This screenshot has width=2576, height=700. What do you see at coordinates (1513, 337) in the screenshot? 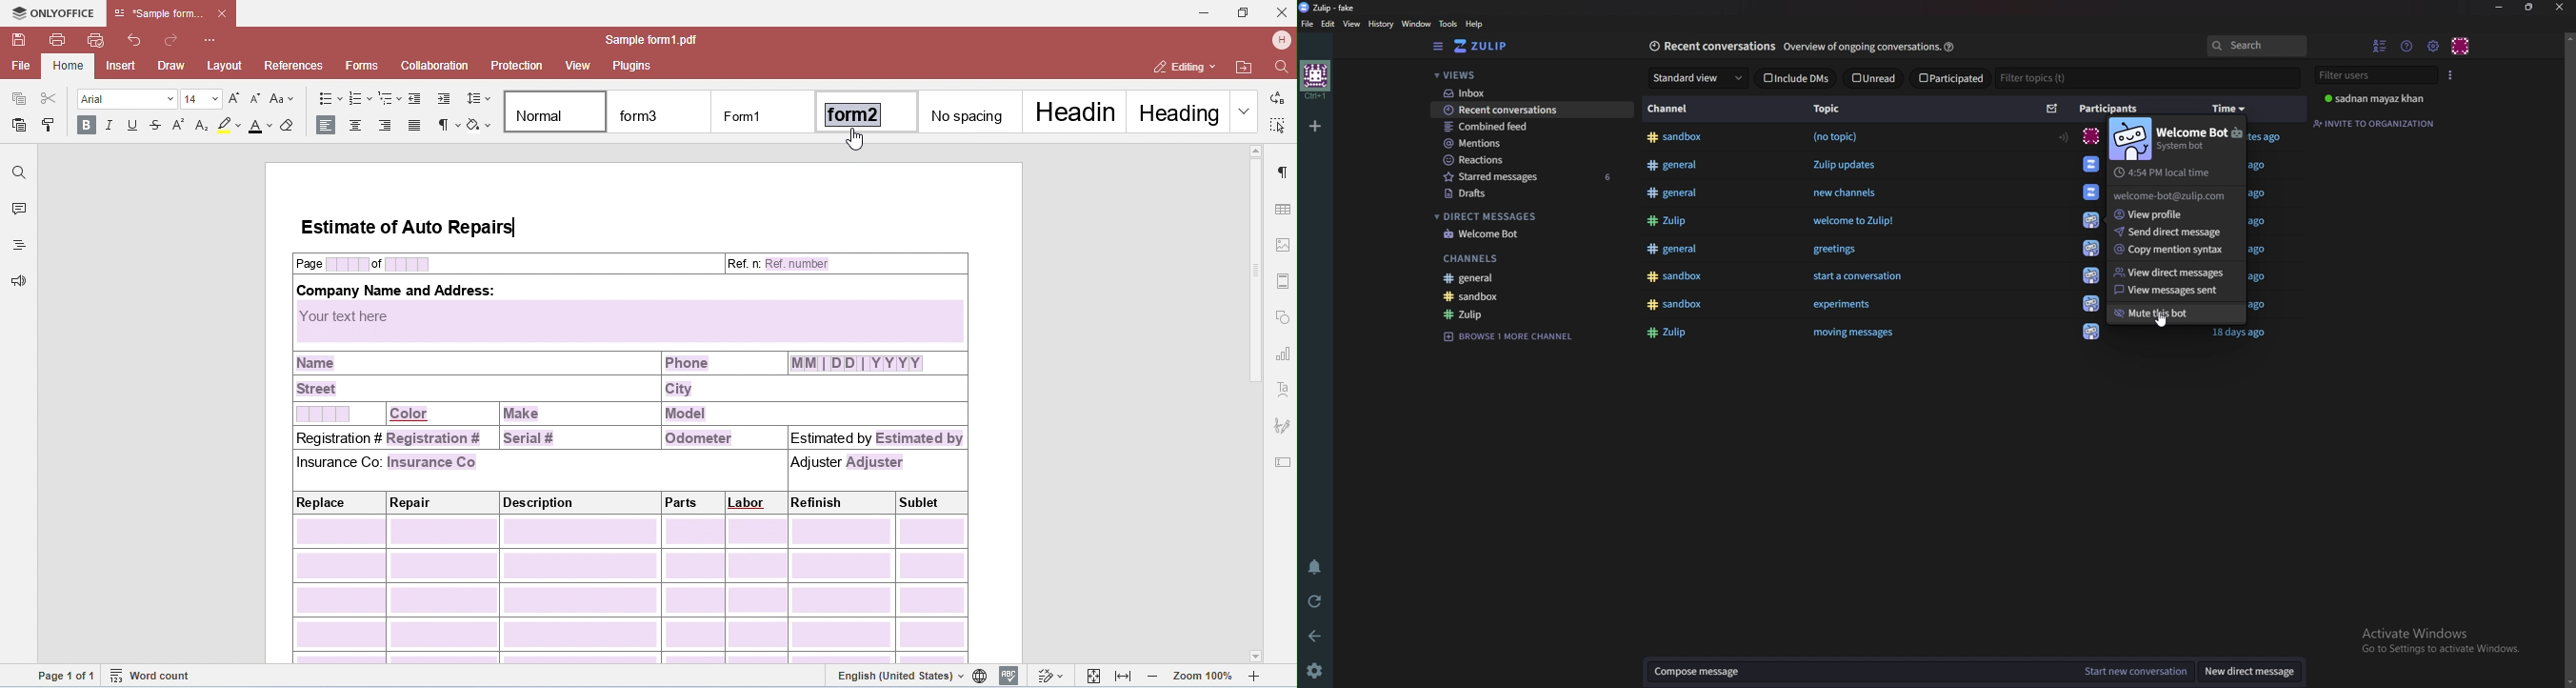
I see `Browse channel` at bounding box center [1513, 337].